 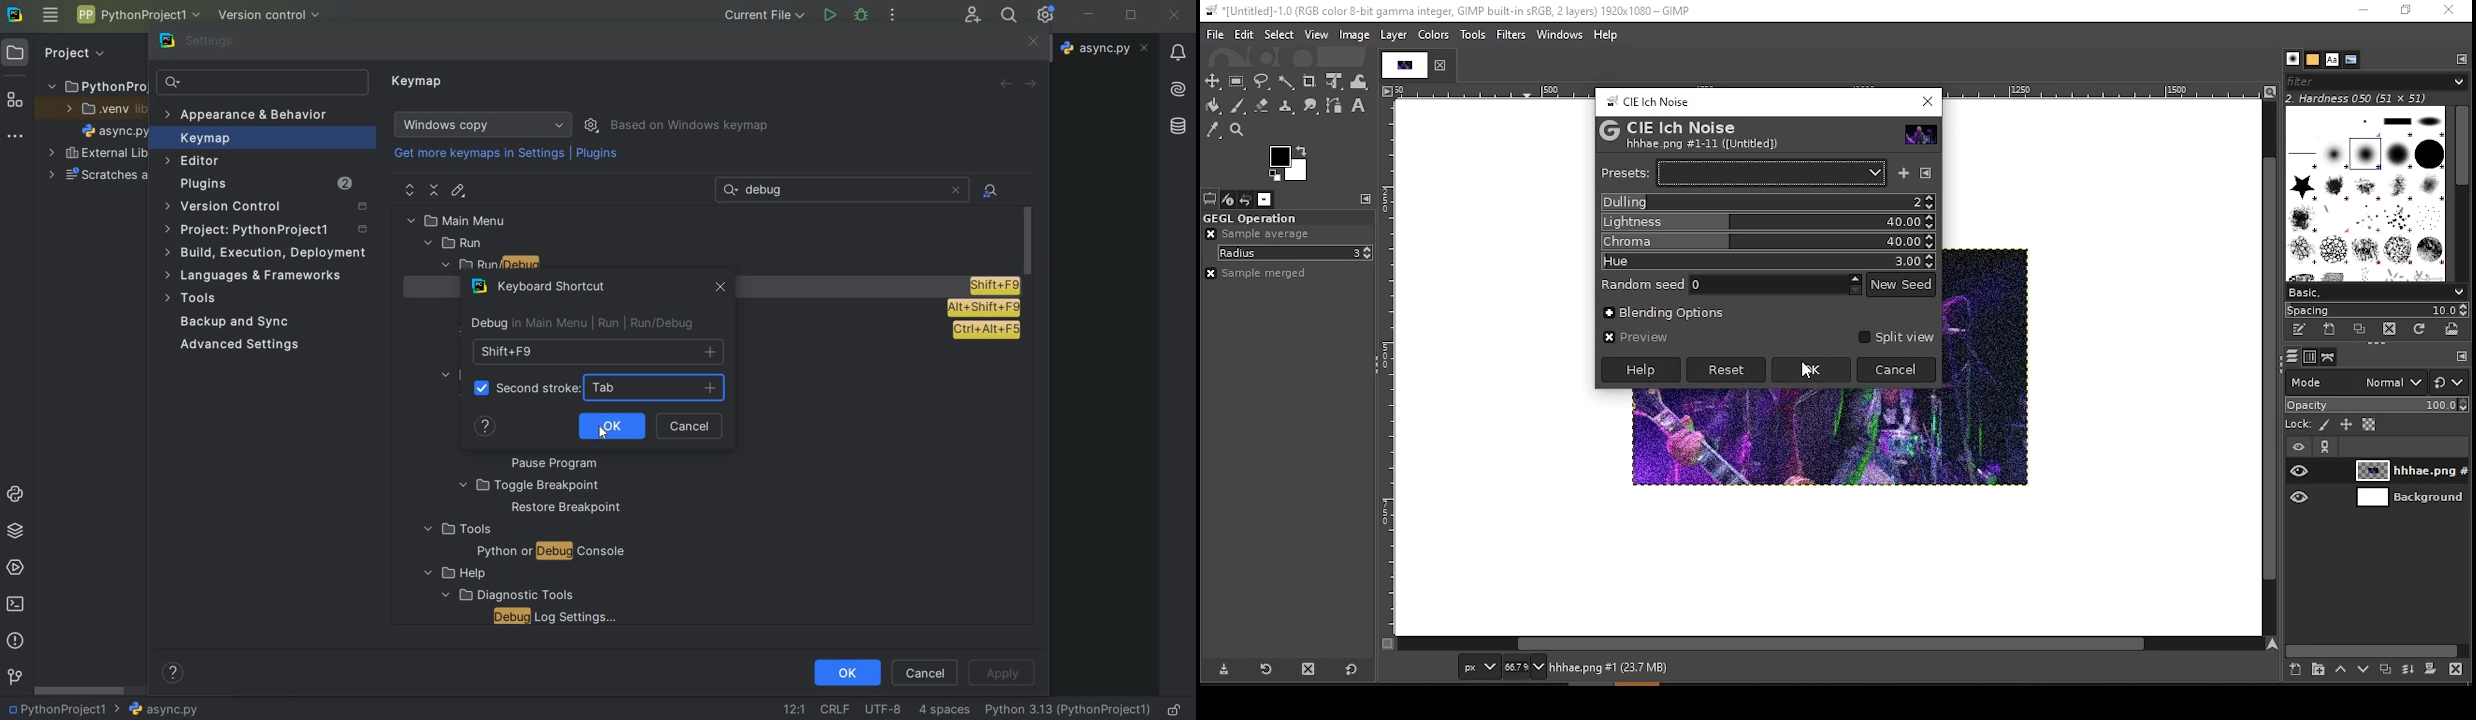 I want to click on blending options, so click(x=1662, y=313).